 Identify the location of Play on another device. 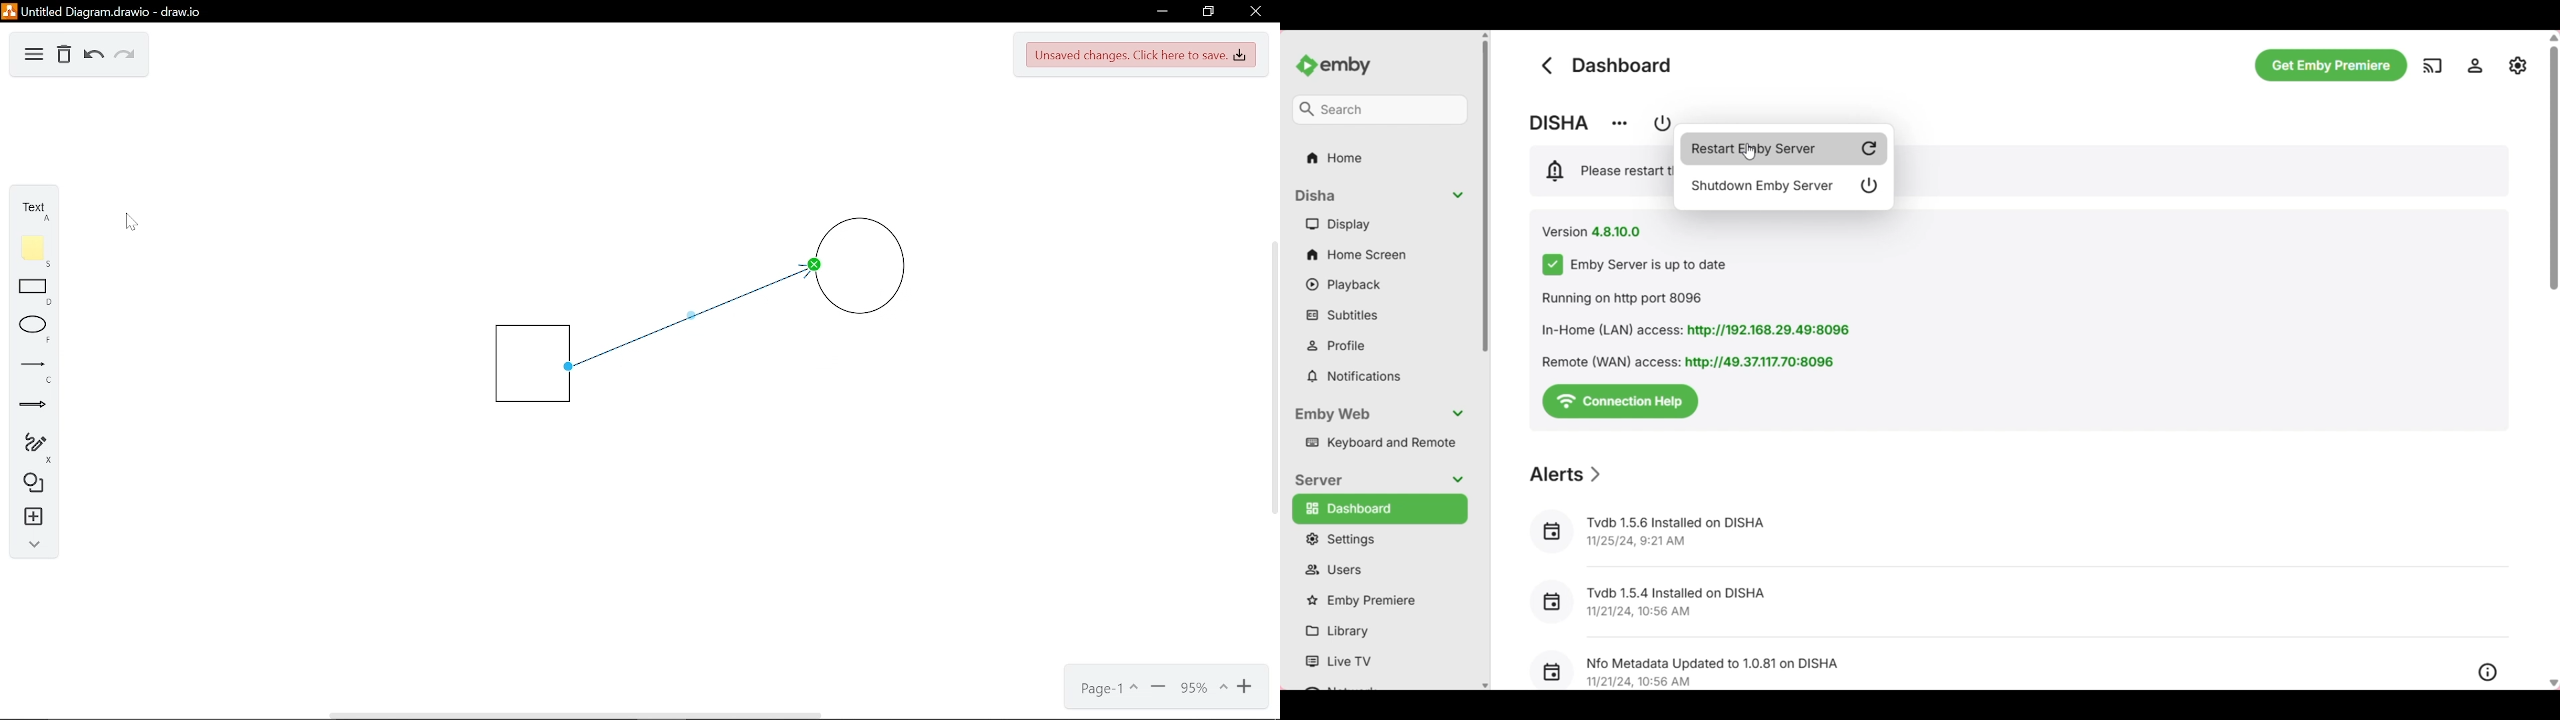
(2432, 65).